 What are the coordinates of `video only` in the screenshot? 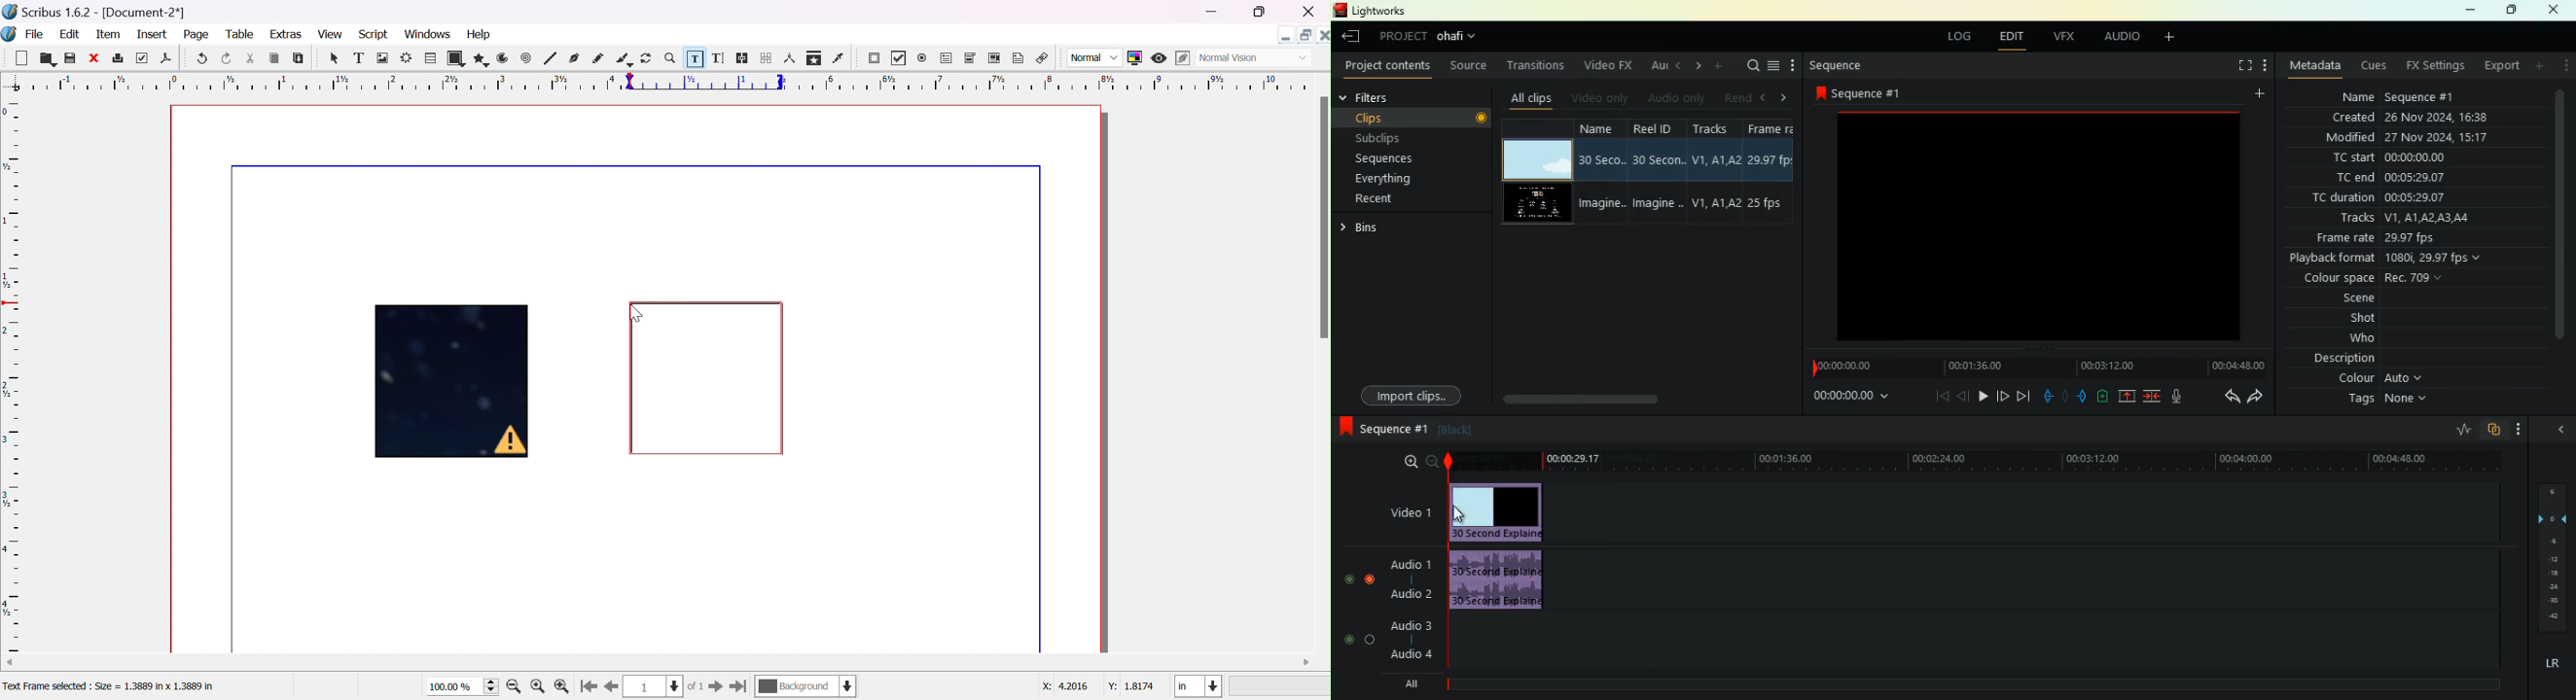 It's located at (1602, 98).